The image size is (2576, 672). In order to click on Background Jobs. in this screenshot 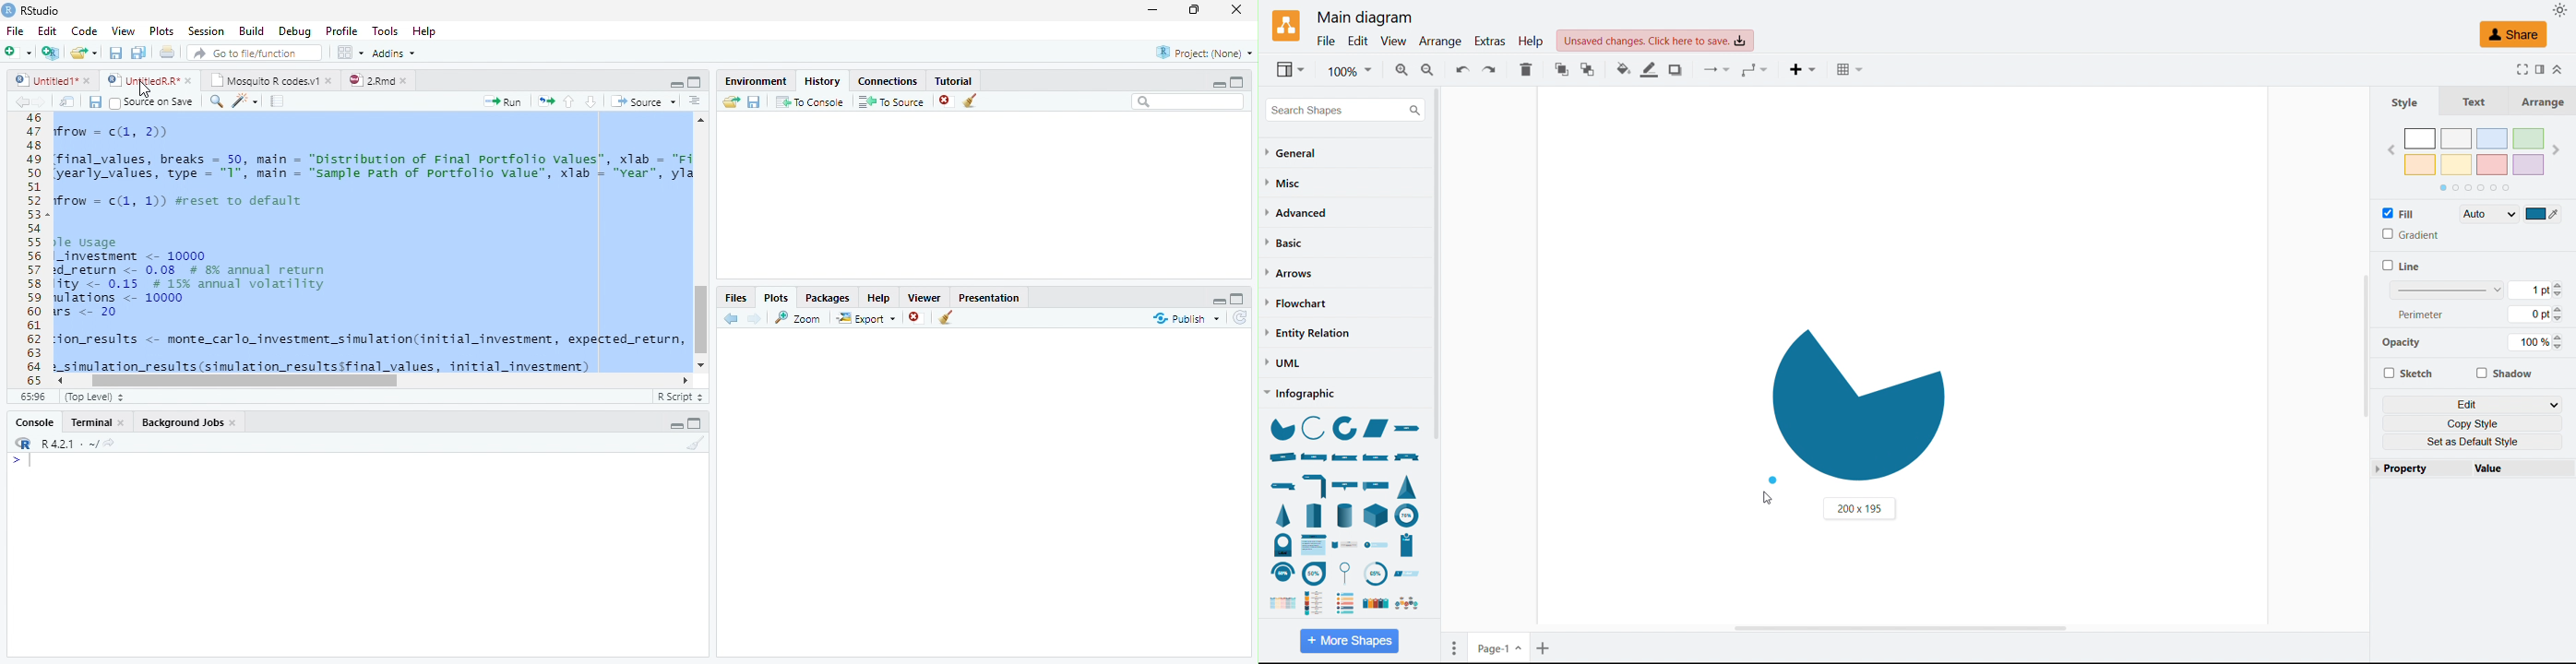, I will do `click(190, 421)`.